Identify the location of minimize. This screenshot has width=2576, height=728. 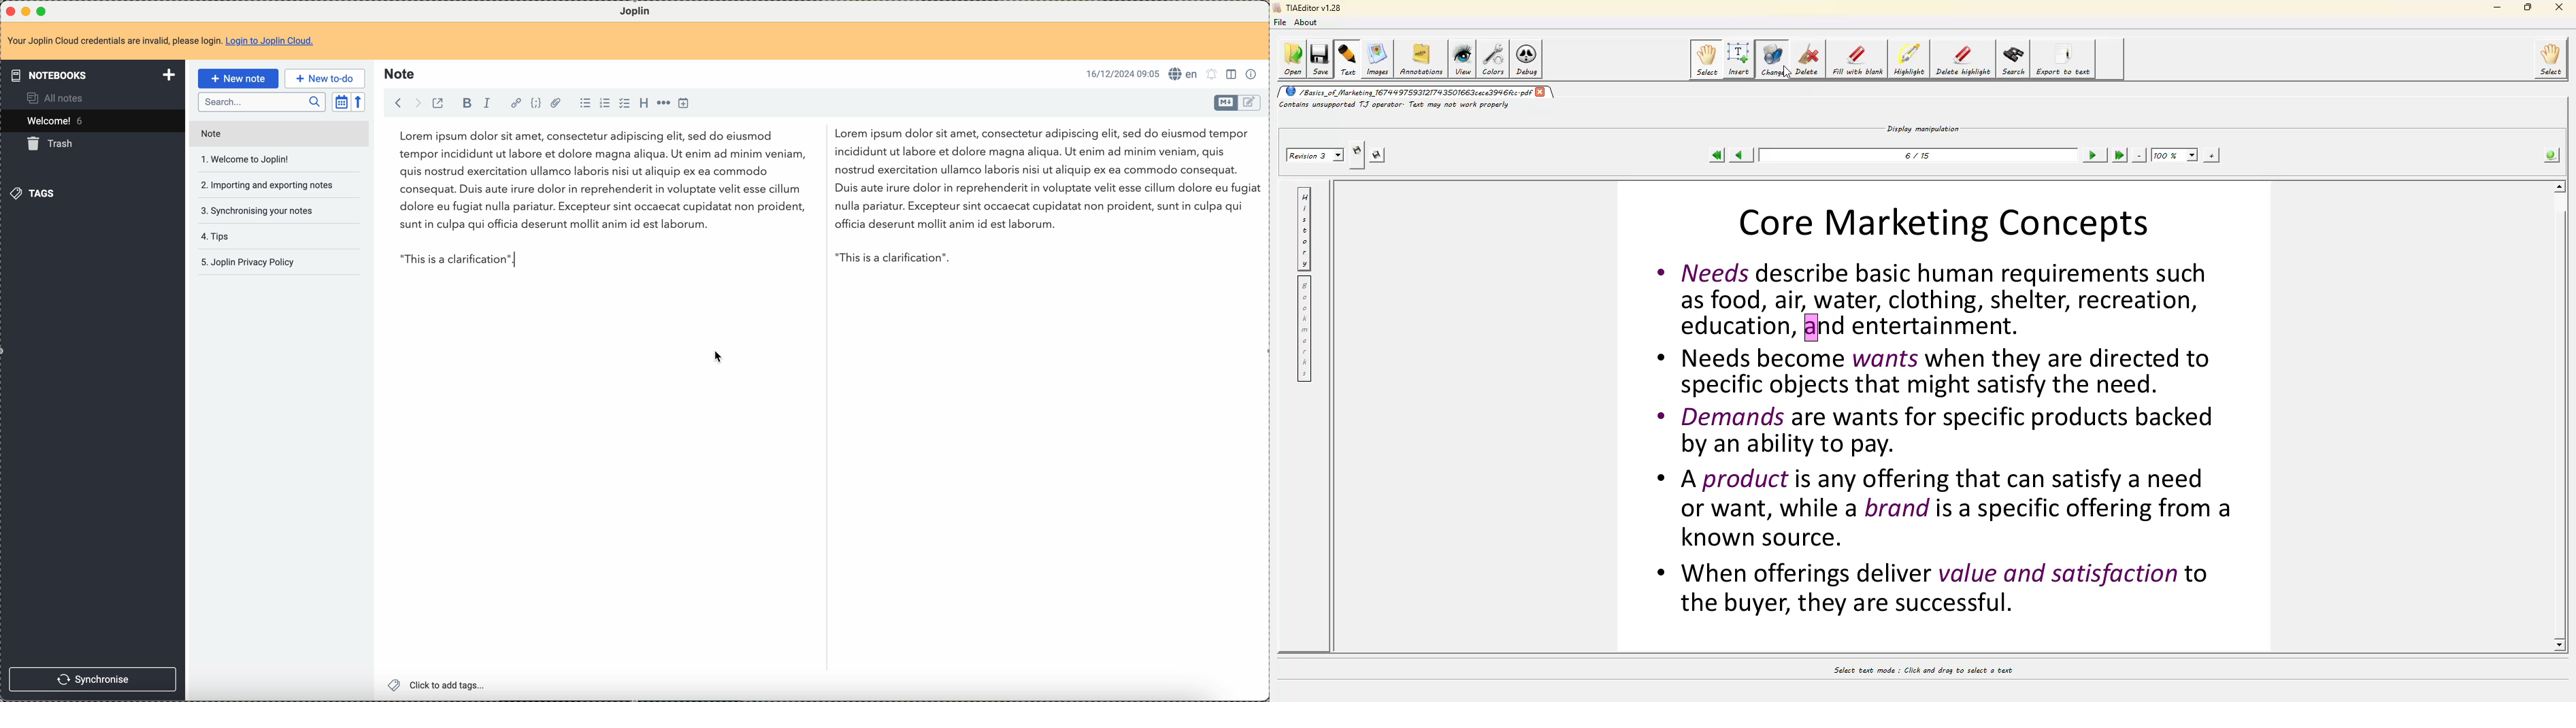
(26, 10).